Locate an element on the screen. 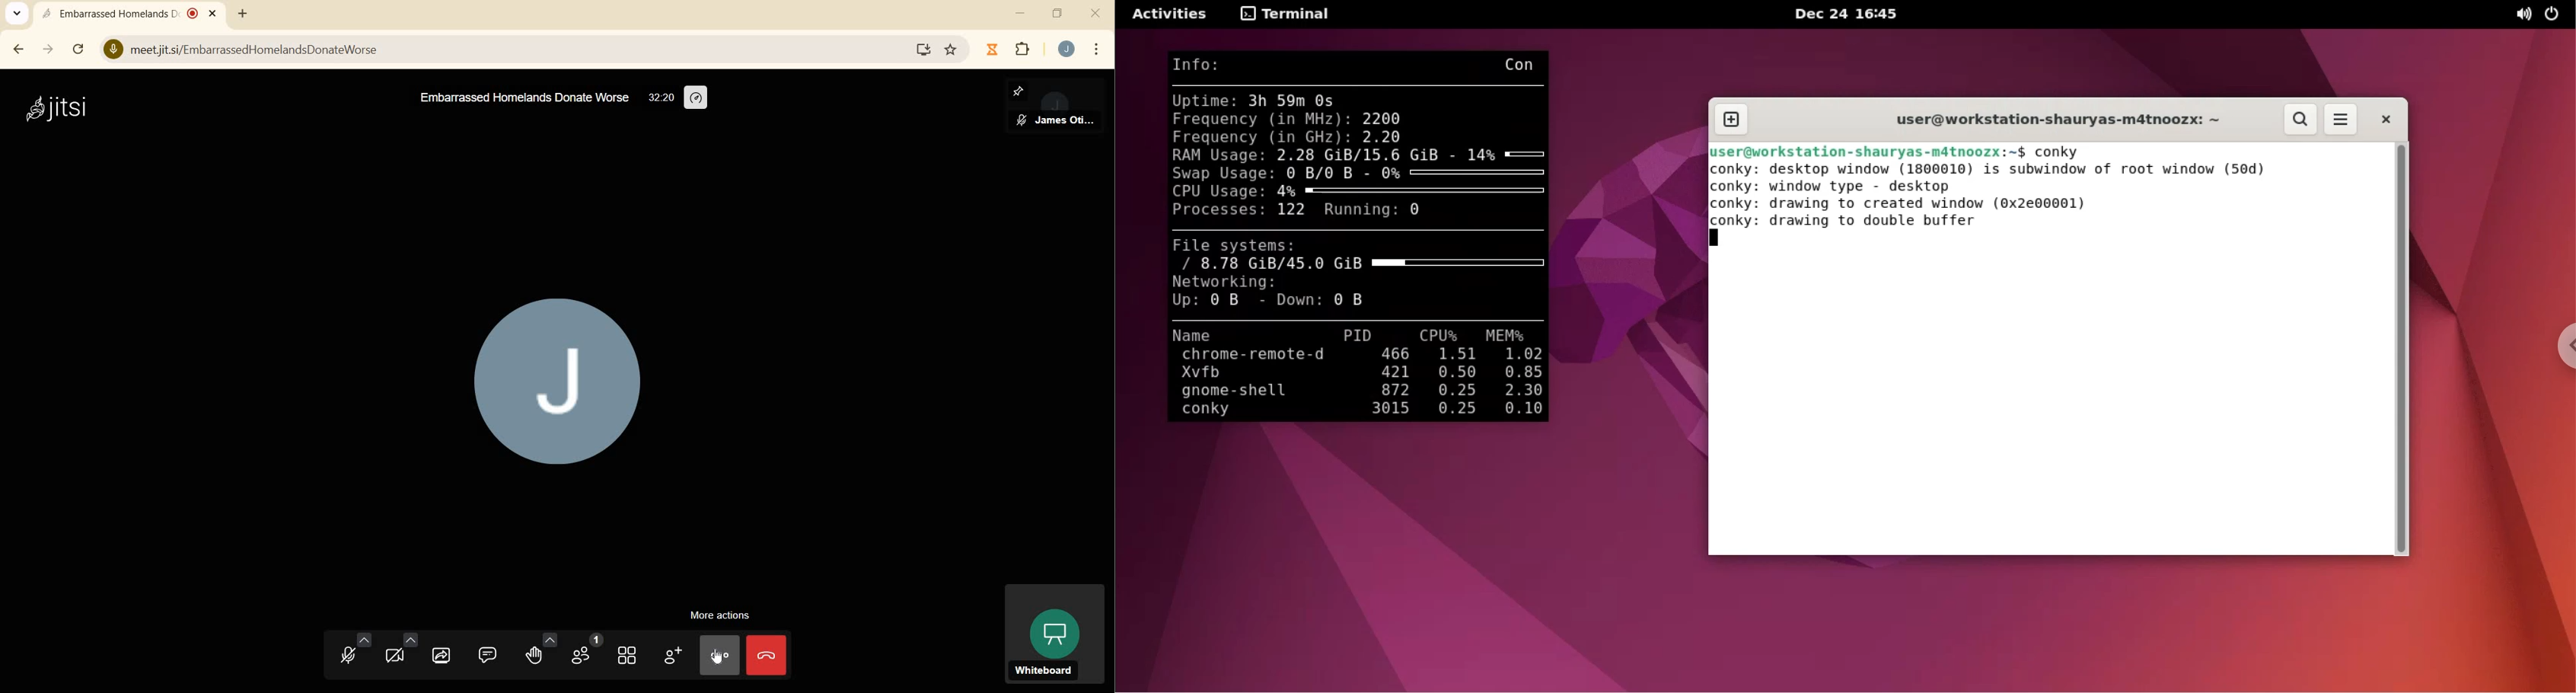 The width and height of the screenshot is (2576, 700). raise your hand is located at coordinates (540, 650).